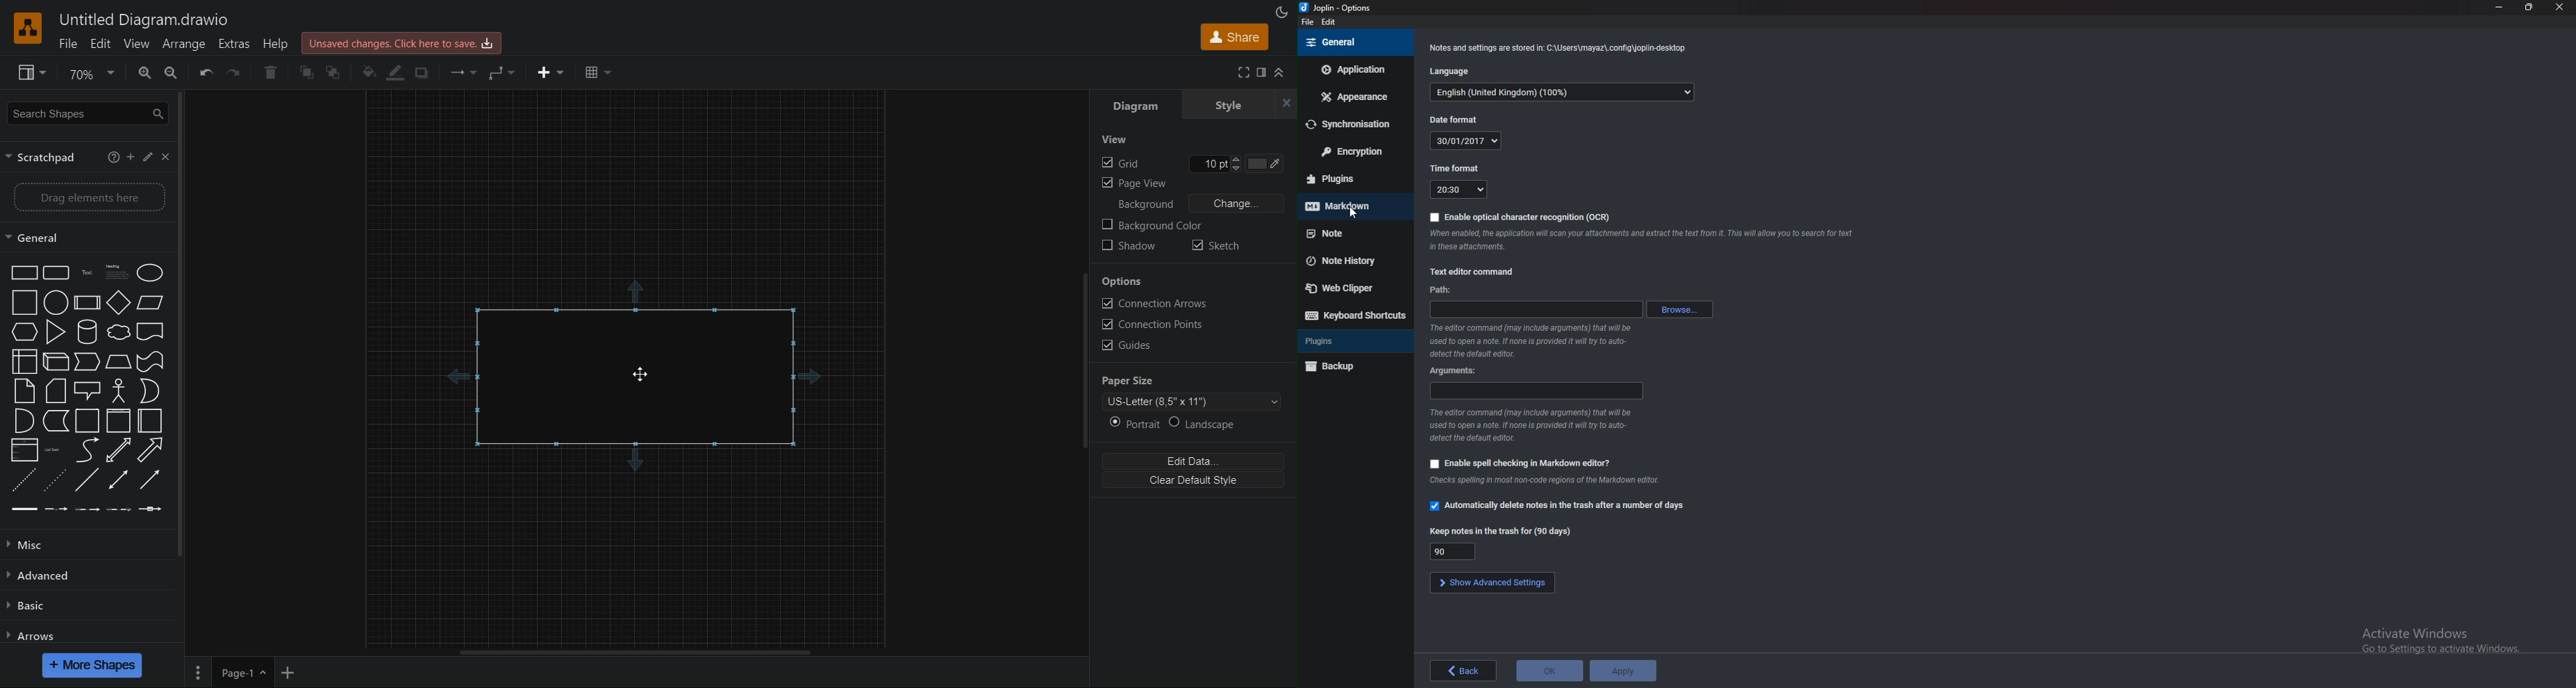 The width and height of the screenshot is (2576, 700). Describe the element at coordinates (168, 156) in the screenshot. I see `close` at that location.